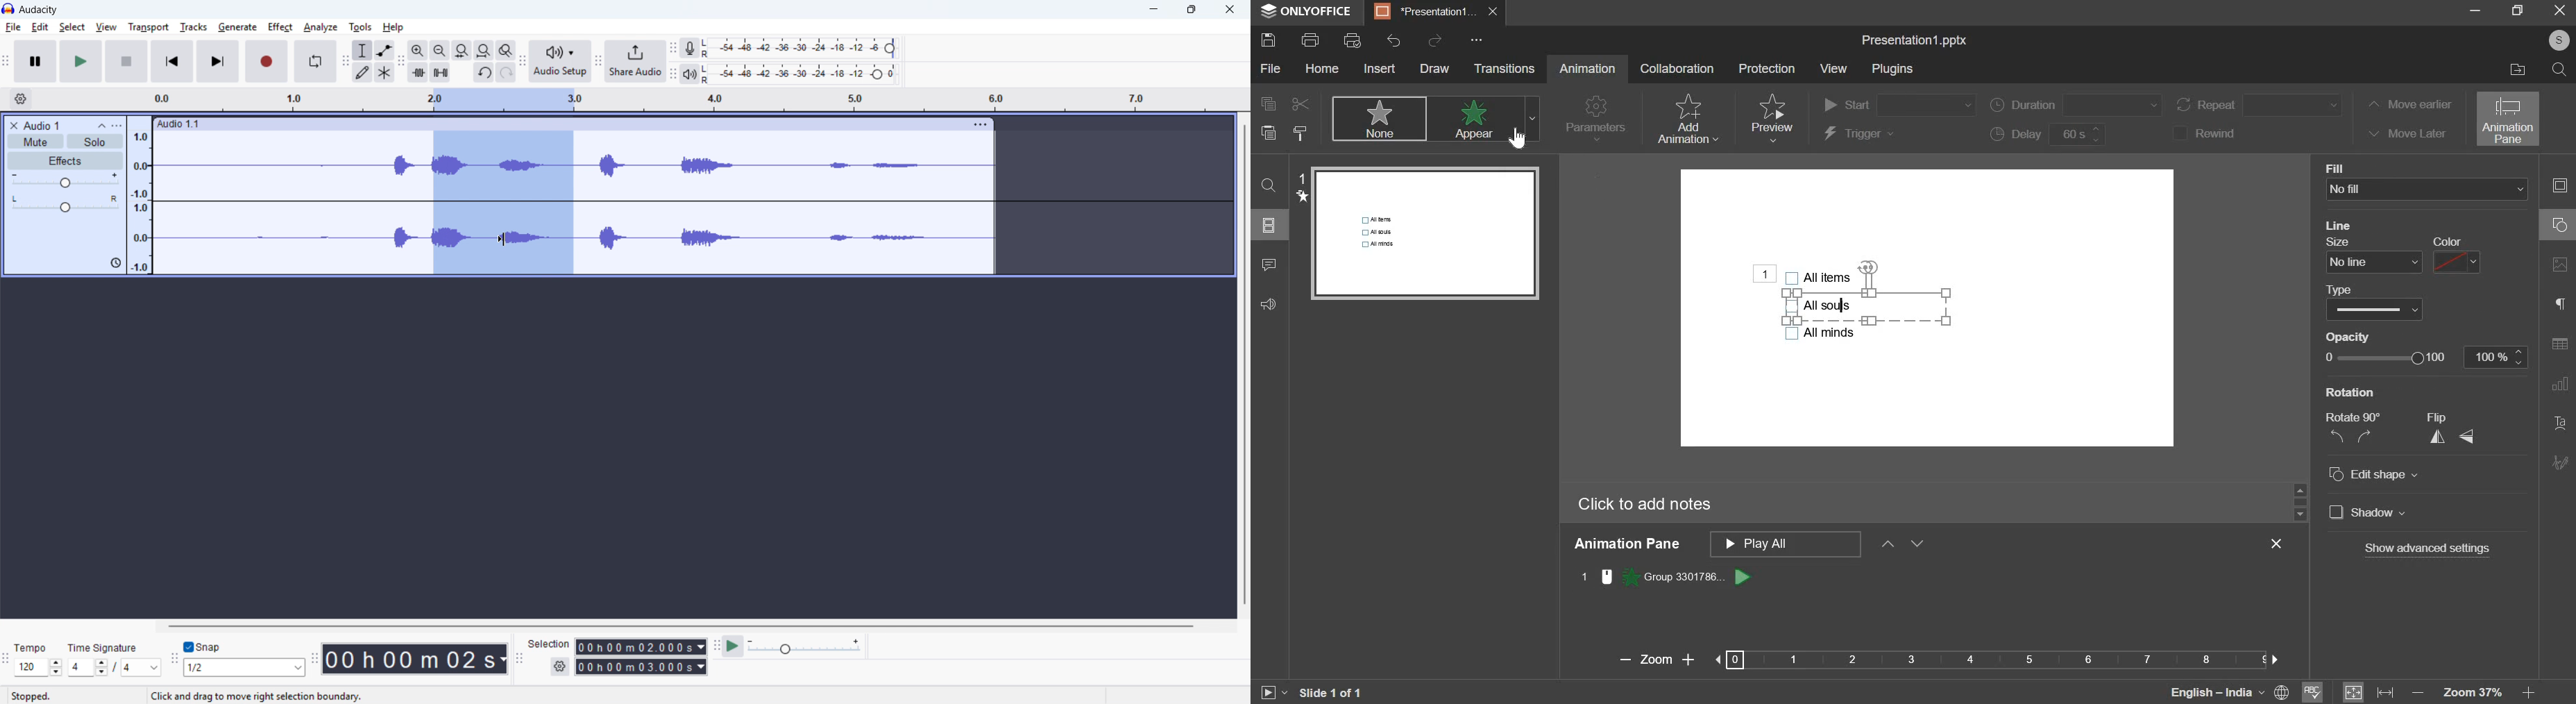  What do you see at coordinates (384, 50) in the screenshot?
I see `Envelope tool` at bounding box center [384, 50].